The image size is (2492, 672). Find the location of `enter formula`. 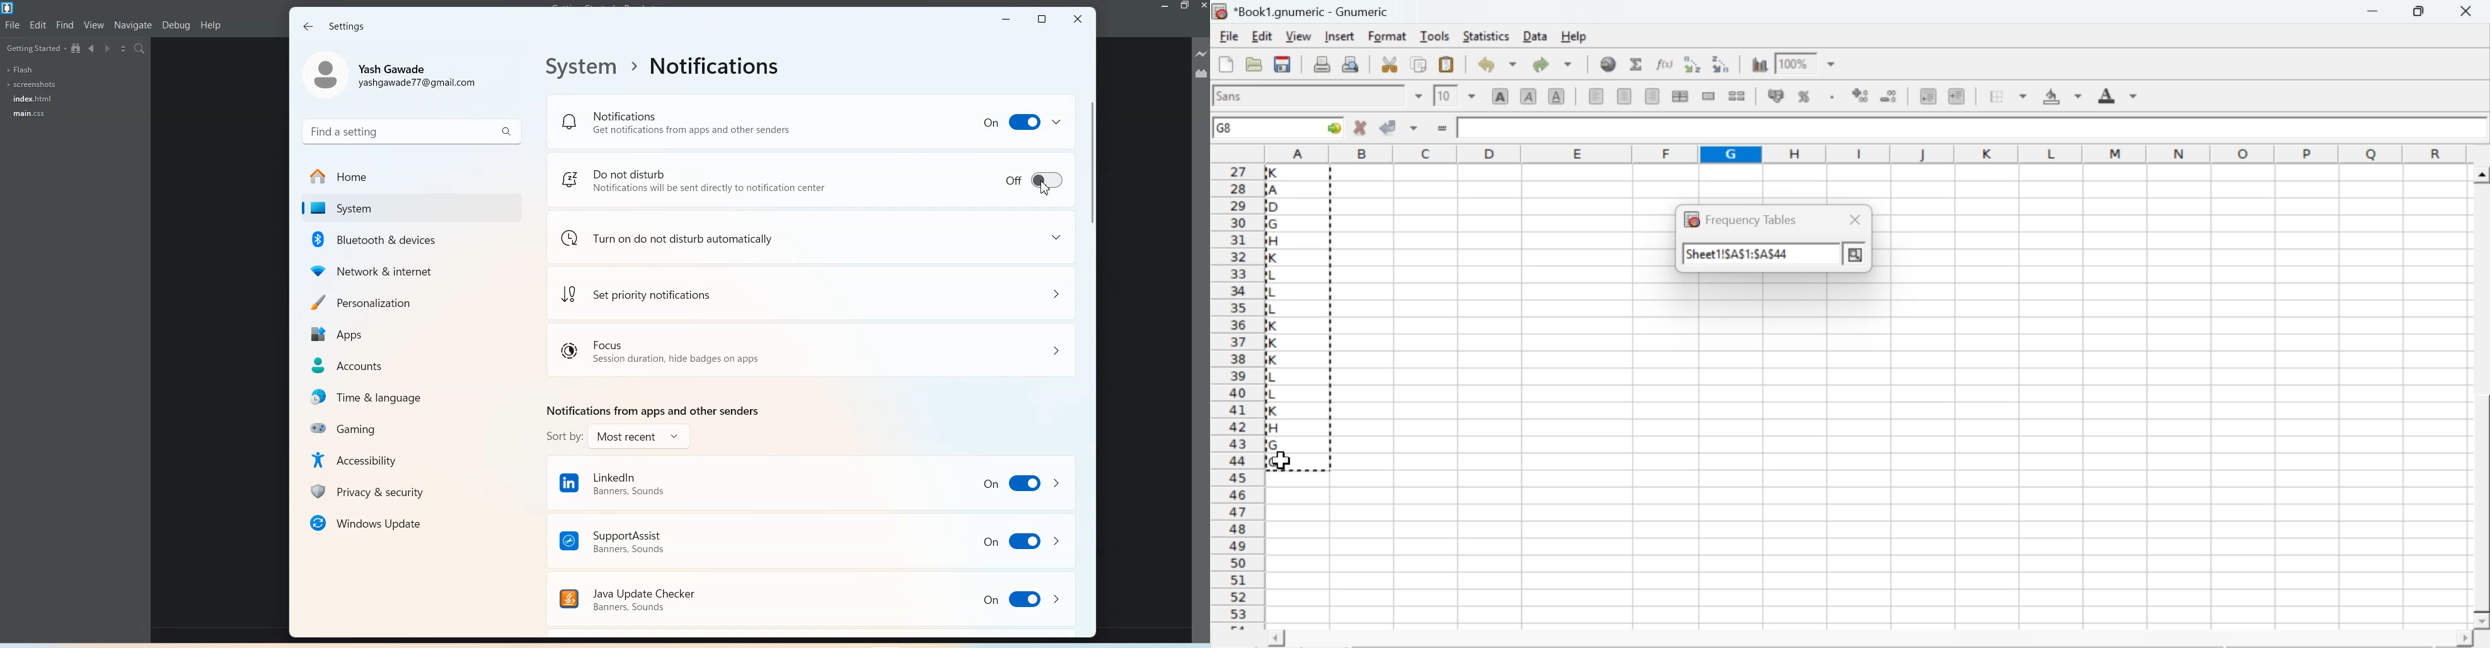

enter formula is located at coordinates (1444, 129).